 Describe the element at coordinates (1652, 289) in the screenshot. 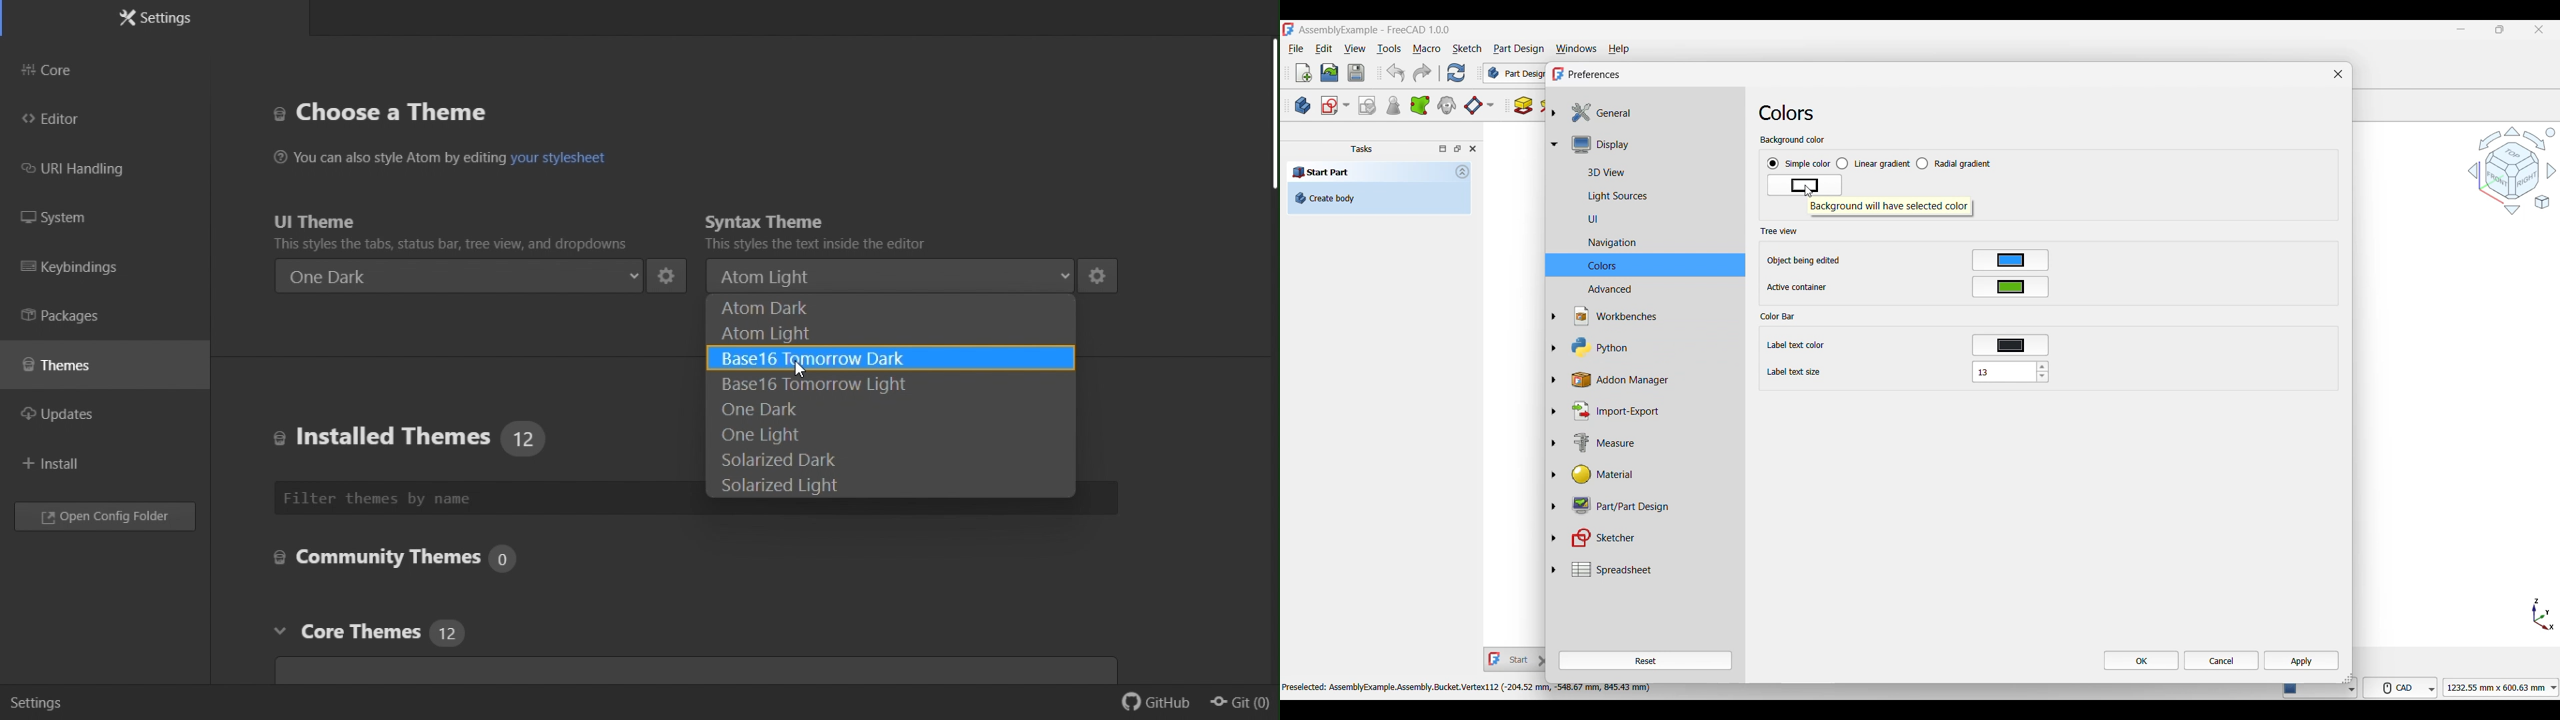

I see `Advanced` at that location.